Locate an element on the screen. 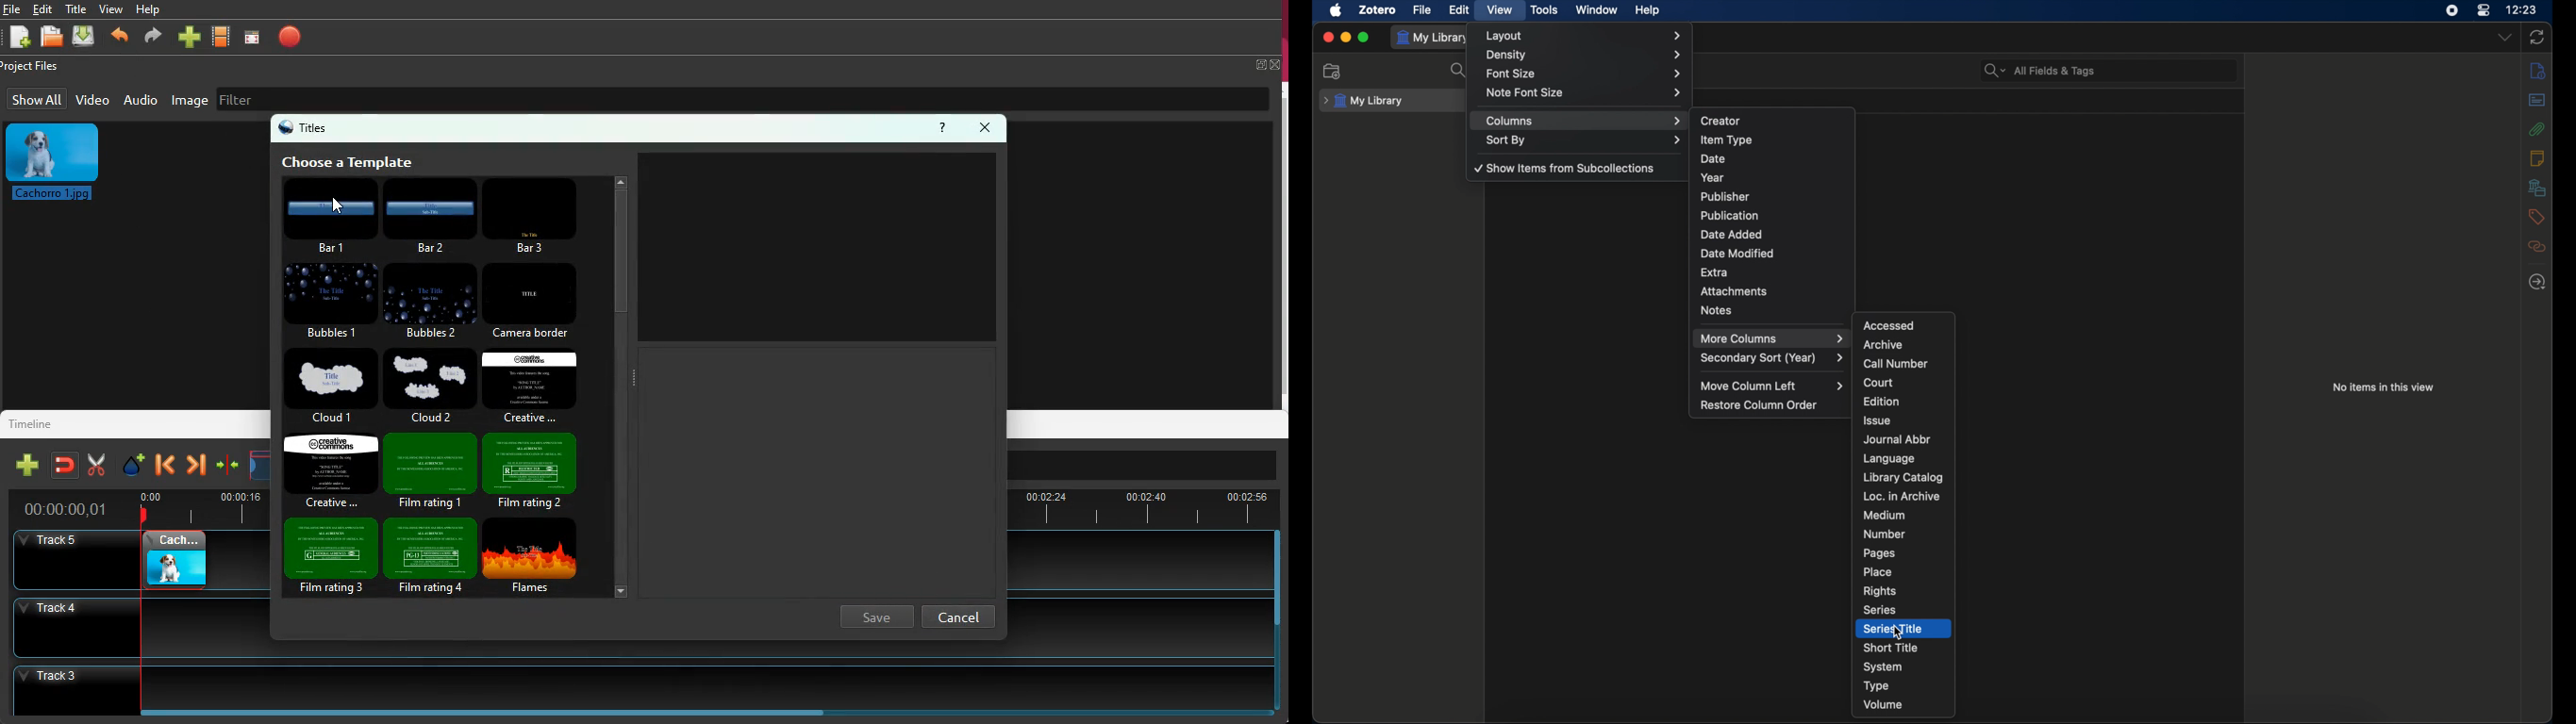 This screenshot has height=728, width=2576. number is located at coordinates (1885, 534).